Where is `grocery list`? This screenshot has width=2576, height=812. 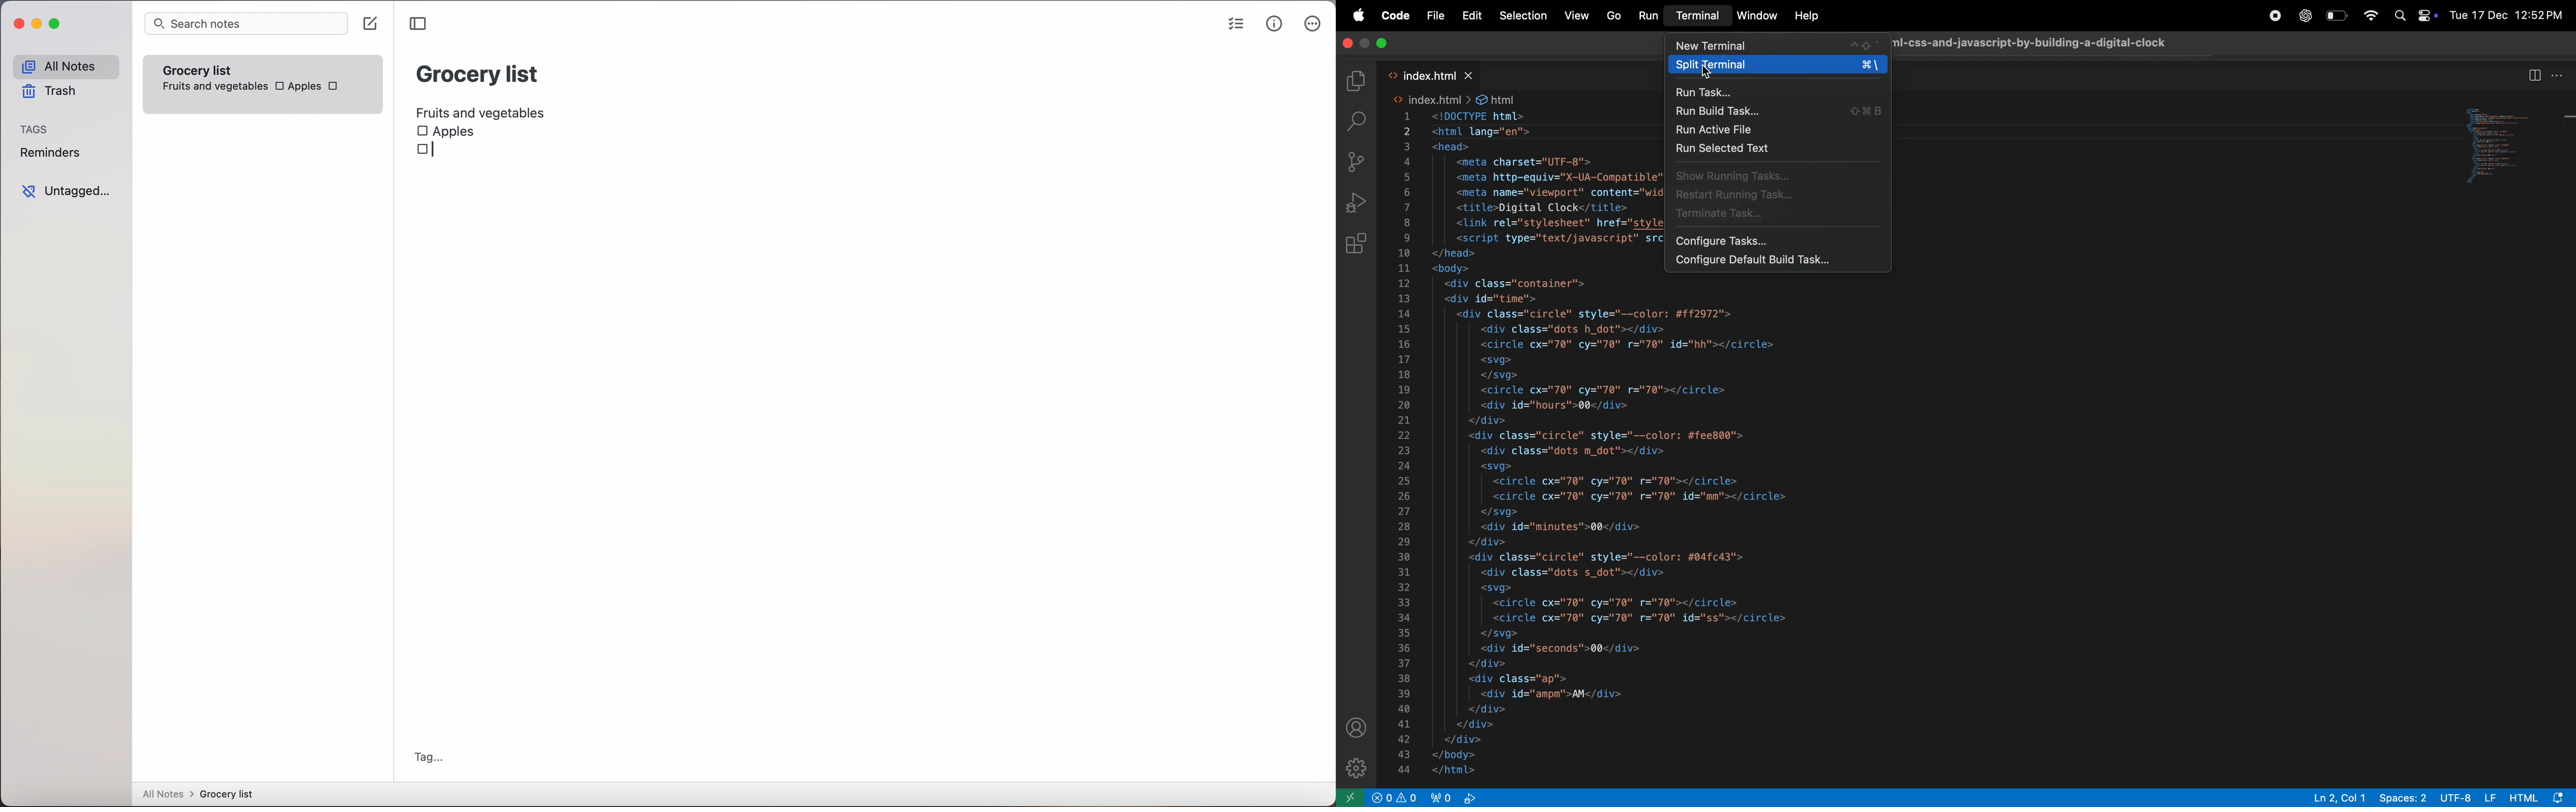 grocery list is located at coordinates (478, 72).